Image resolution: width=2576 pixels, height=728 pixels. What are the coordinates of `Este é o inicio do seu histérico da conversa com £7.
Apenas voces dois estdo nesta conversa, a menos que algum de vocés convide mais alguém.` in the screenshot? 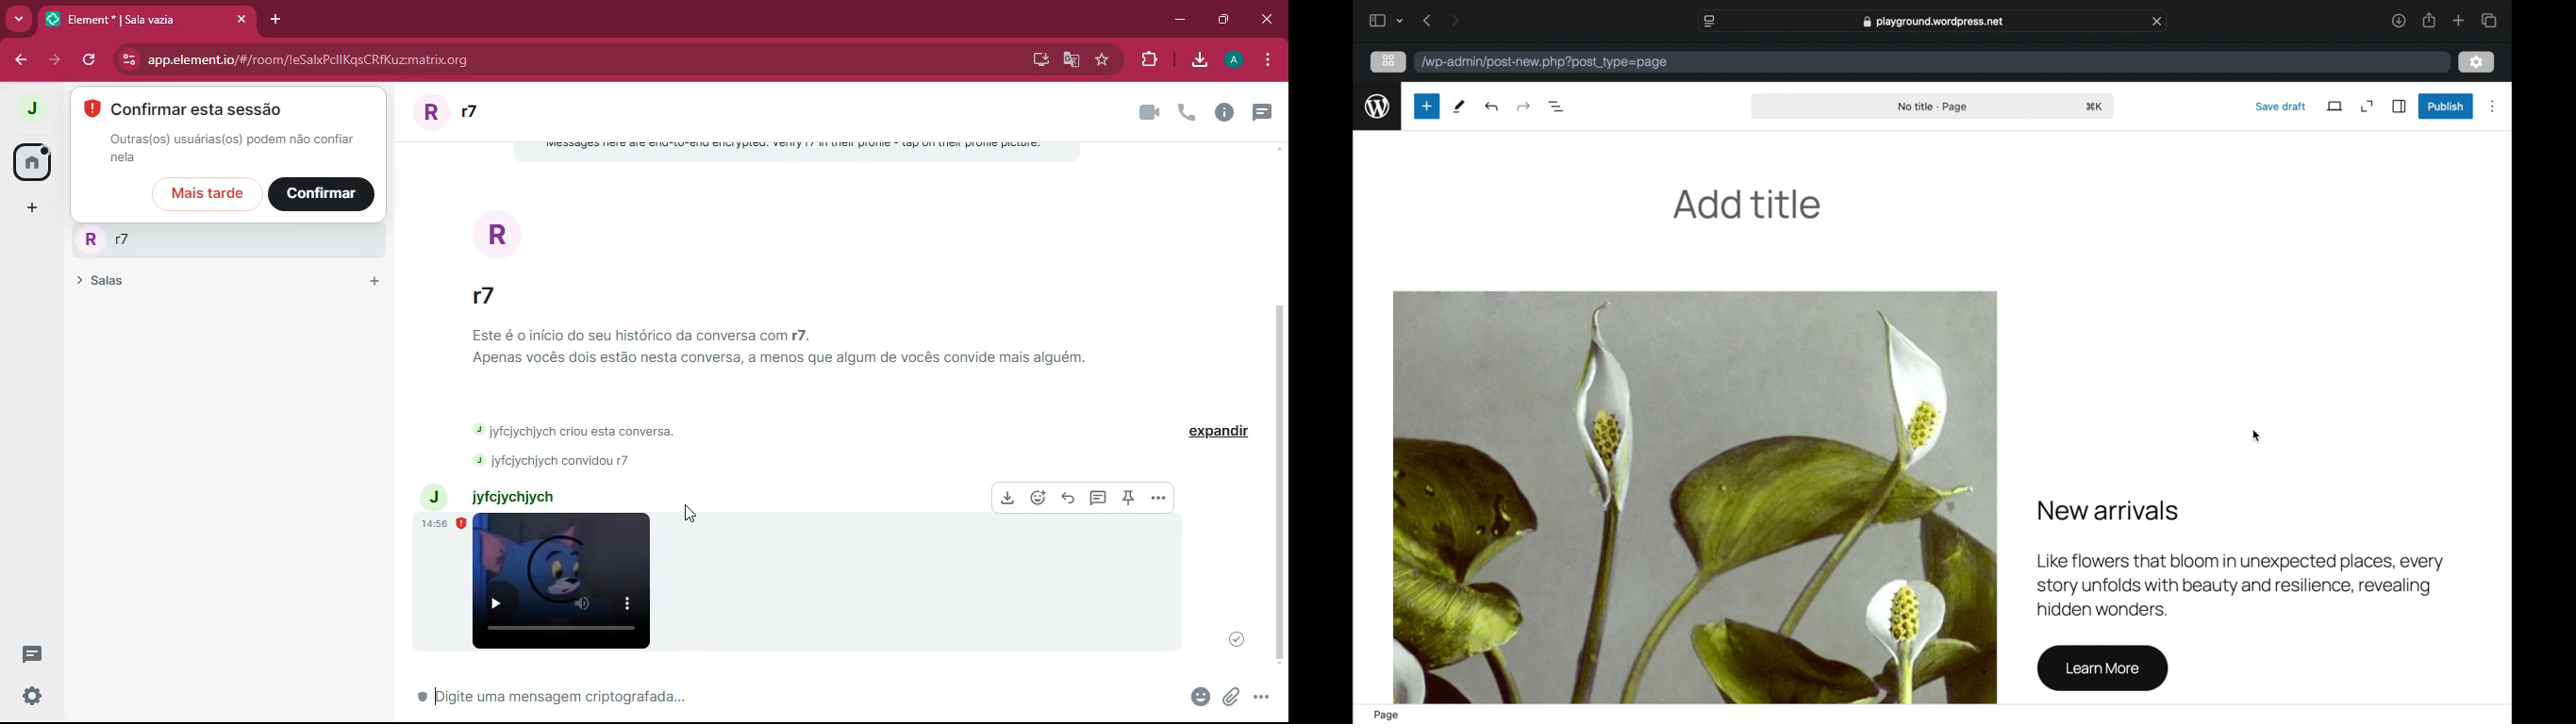 It's located at (784, 343).